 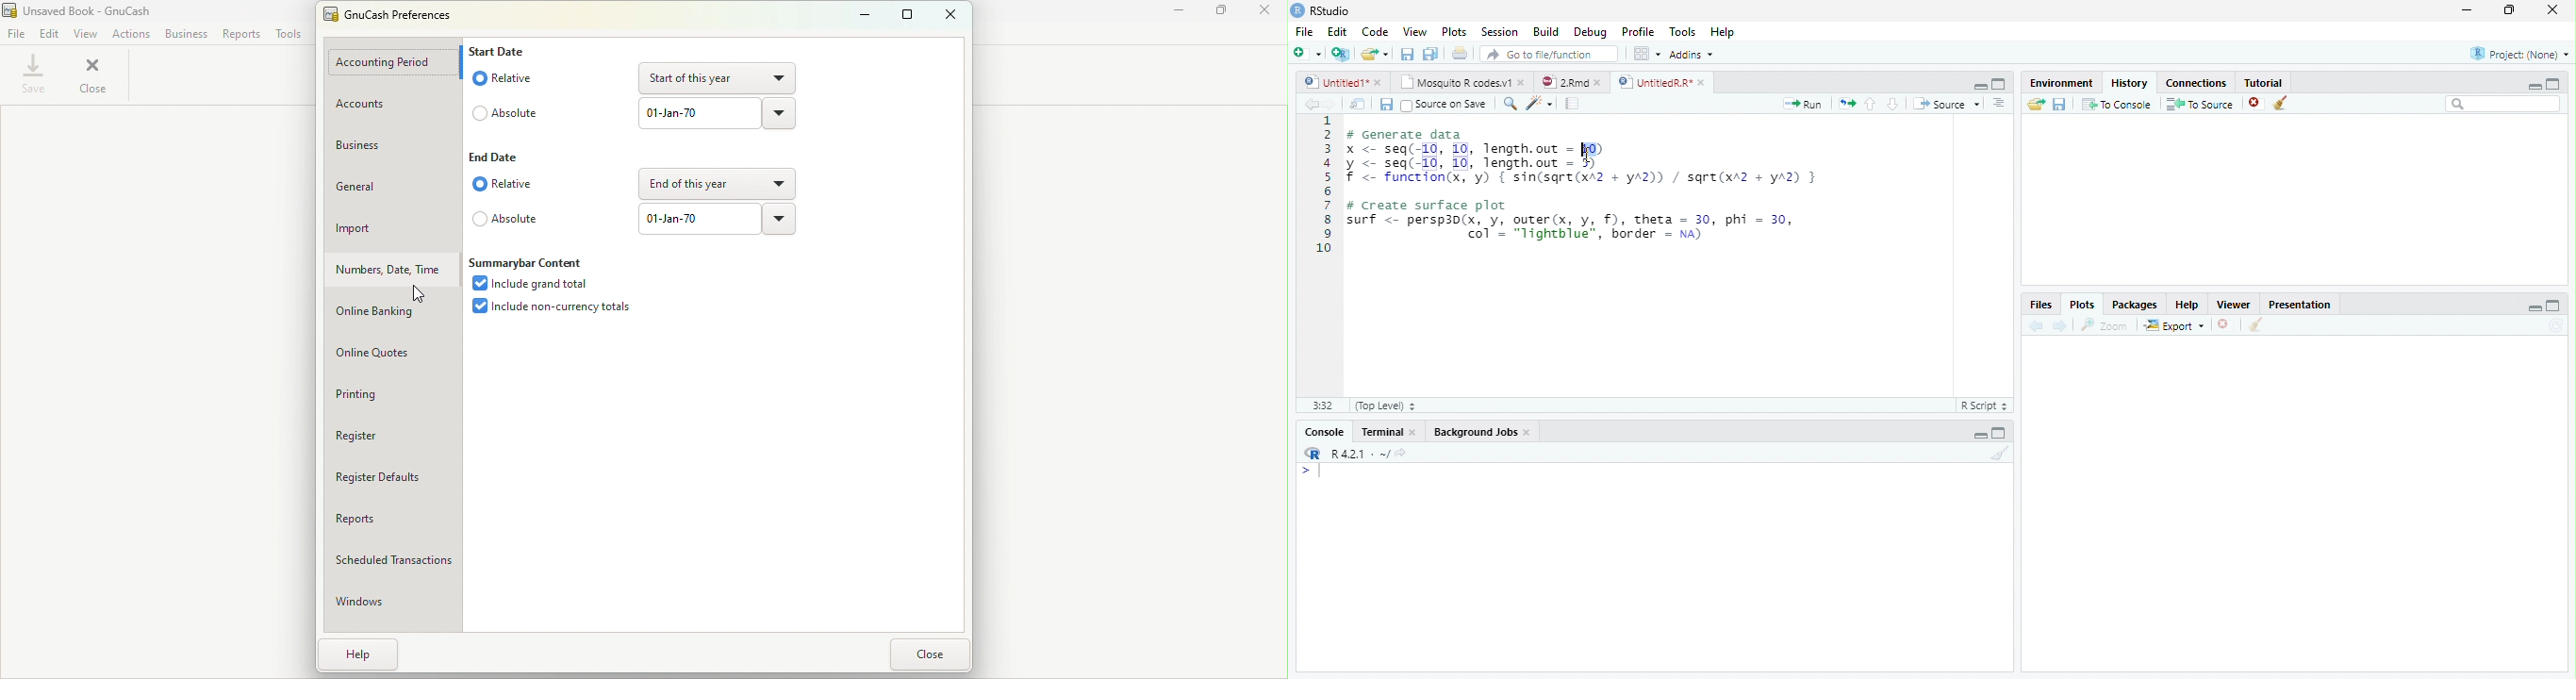 What do you see at coordinates (514, 218) in the screenshot?
I see `Absolute` at bounding box center [514, 218].